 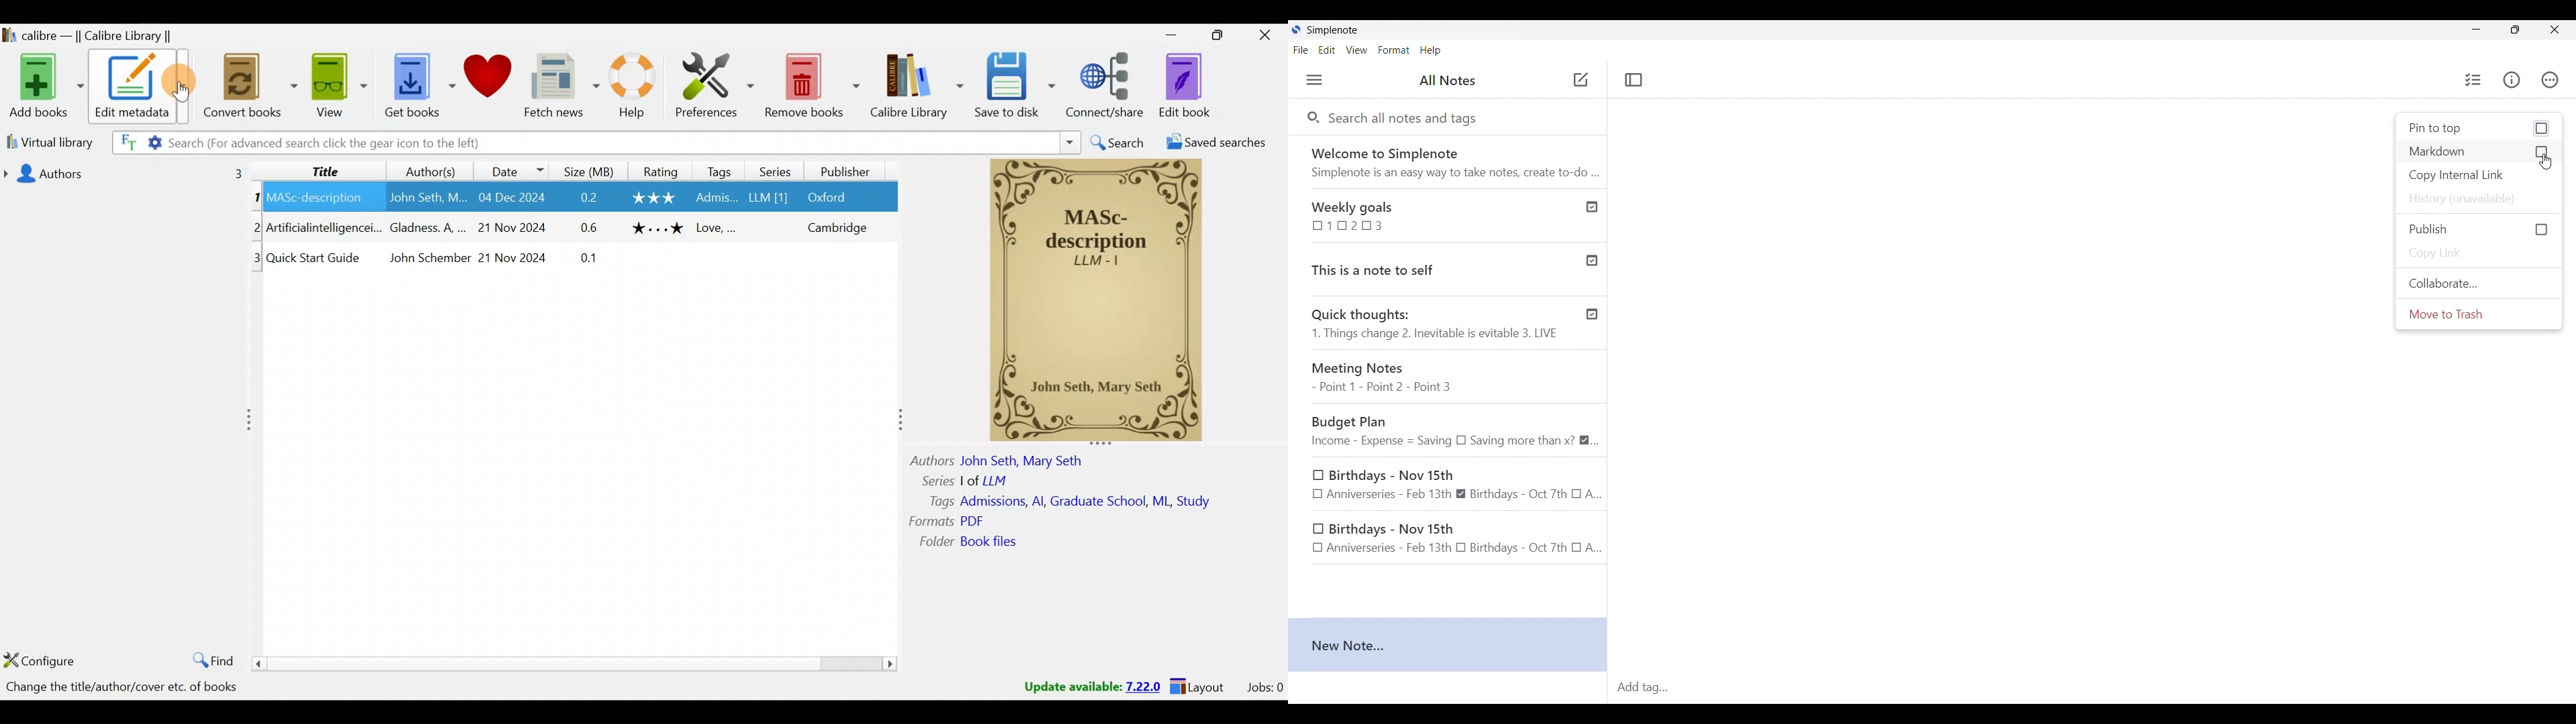 What do you see at coordinates (515, 225) in the screenshot?
I see `` at bounding box center [515, 225].